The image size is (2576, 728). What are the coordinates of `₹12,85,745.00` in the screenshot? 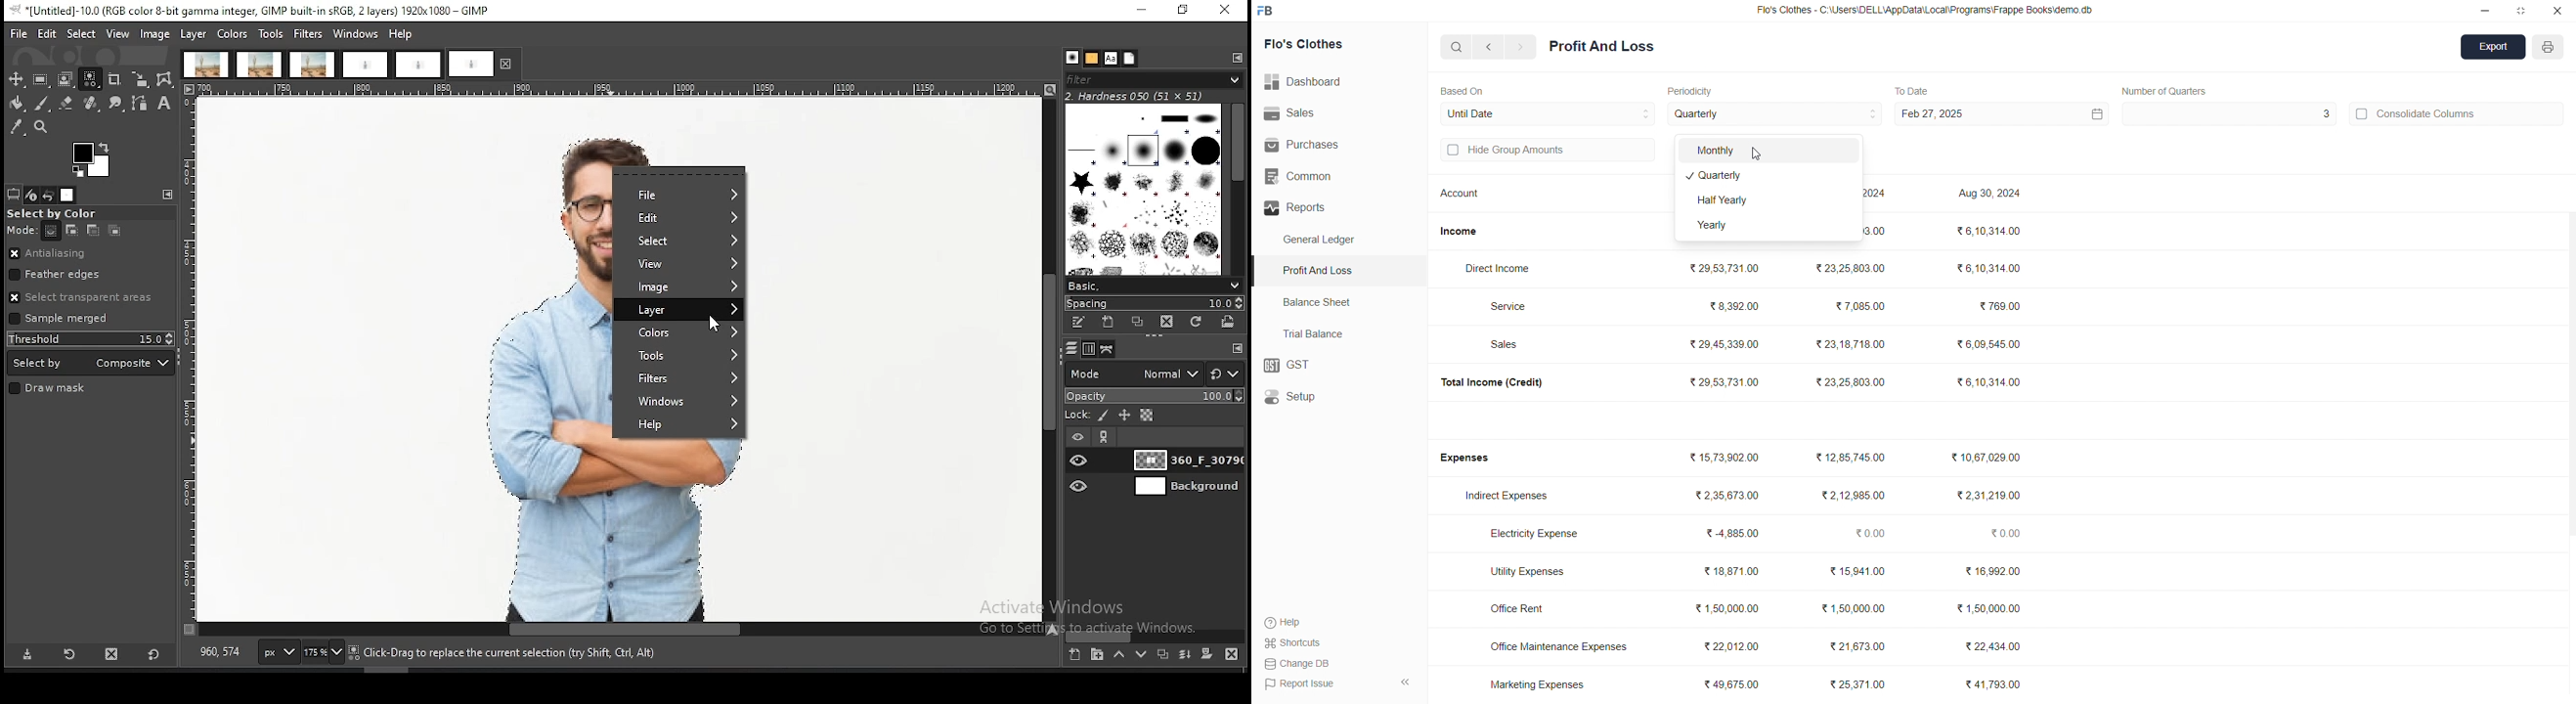 It's located at (1859, 458).